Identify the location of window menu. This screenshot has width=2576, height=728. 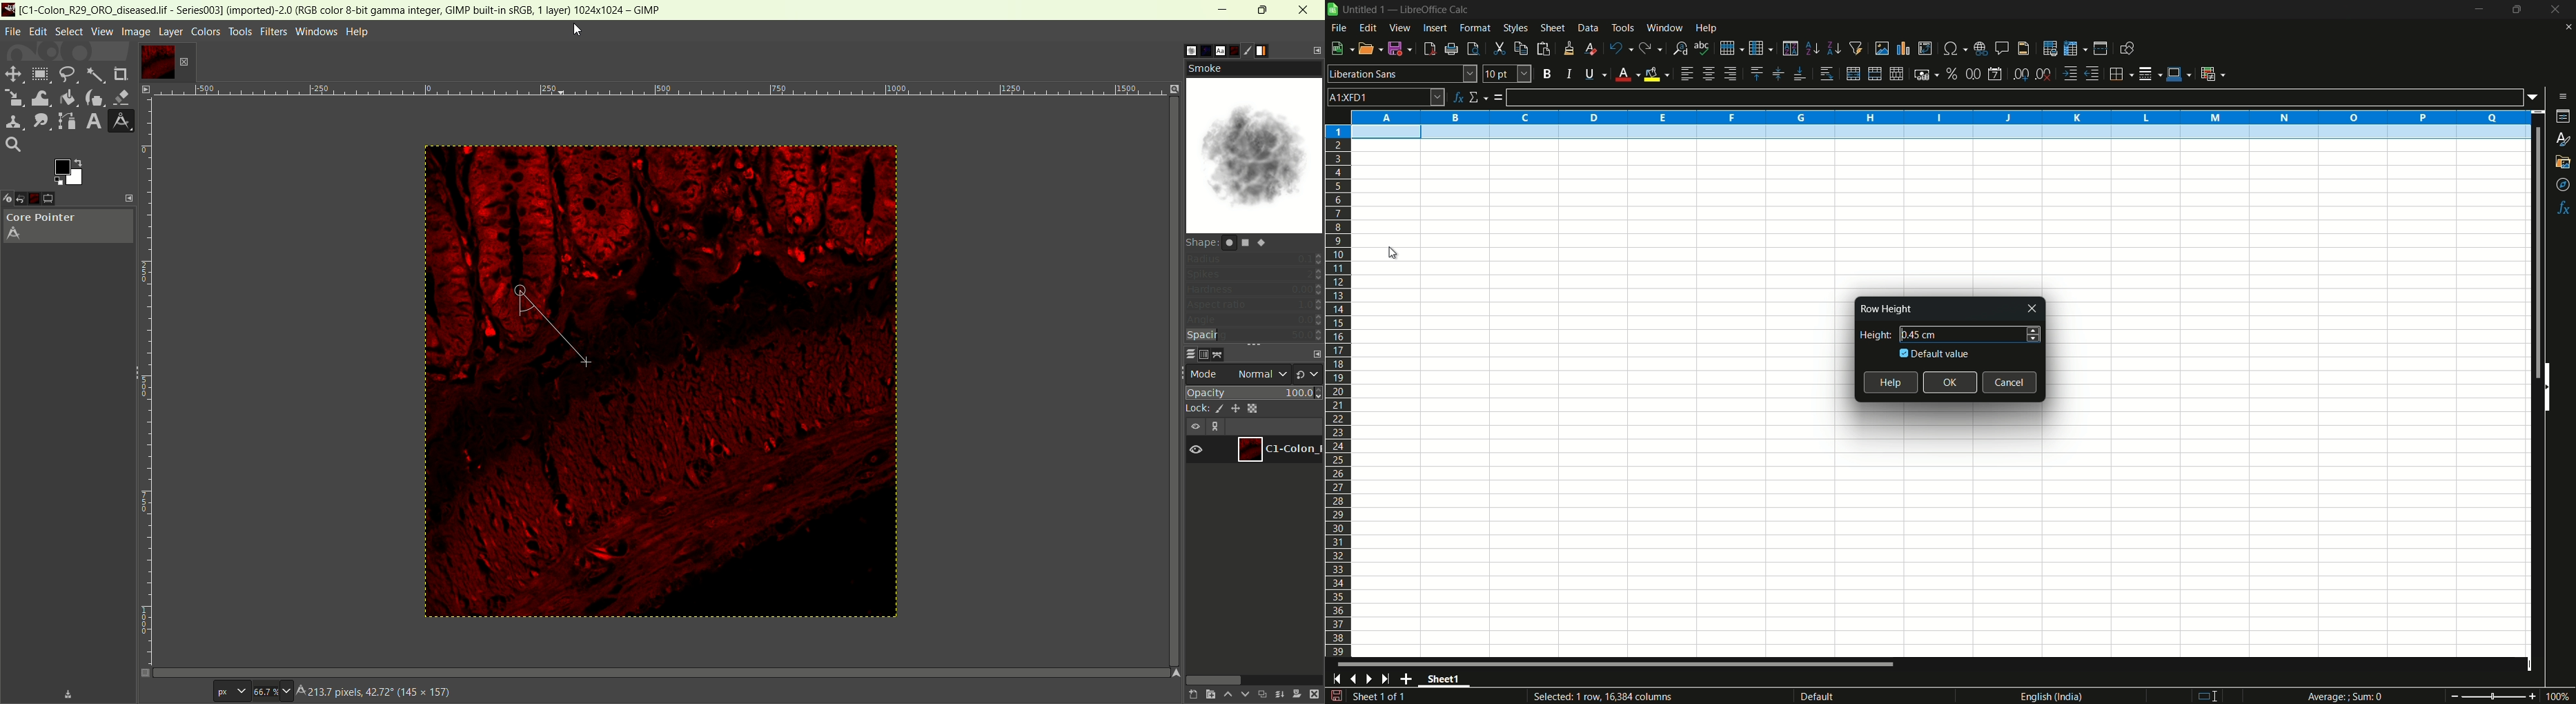
(1664, 27).